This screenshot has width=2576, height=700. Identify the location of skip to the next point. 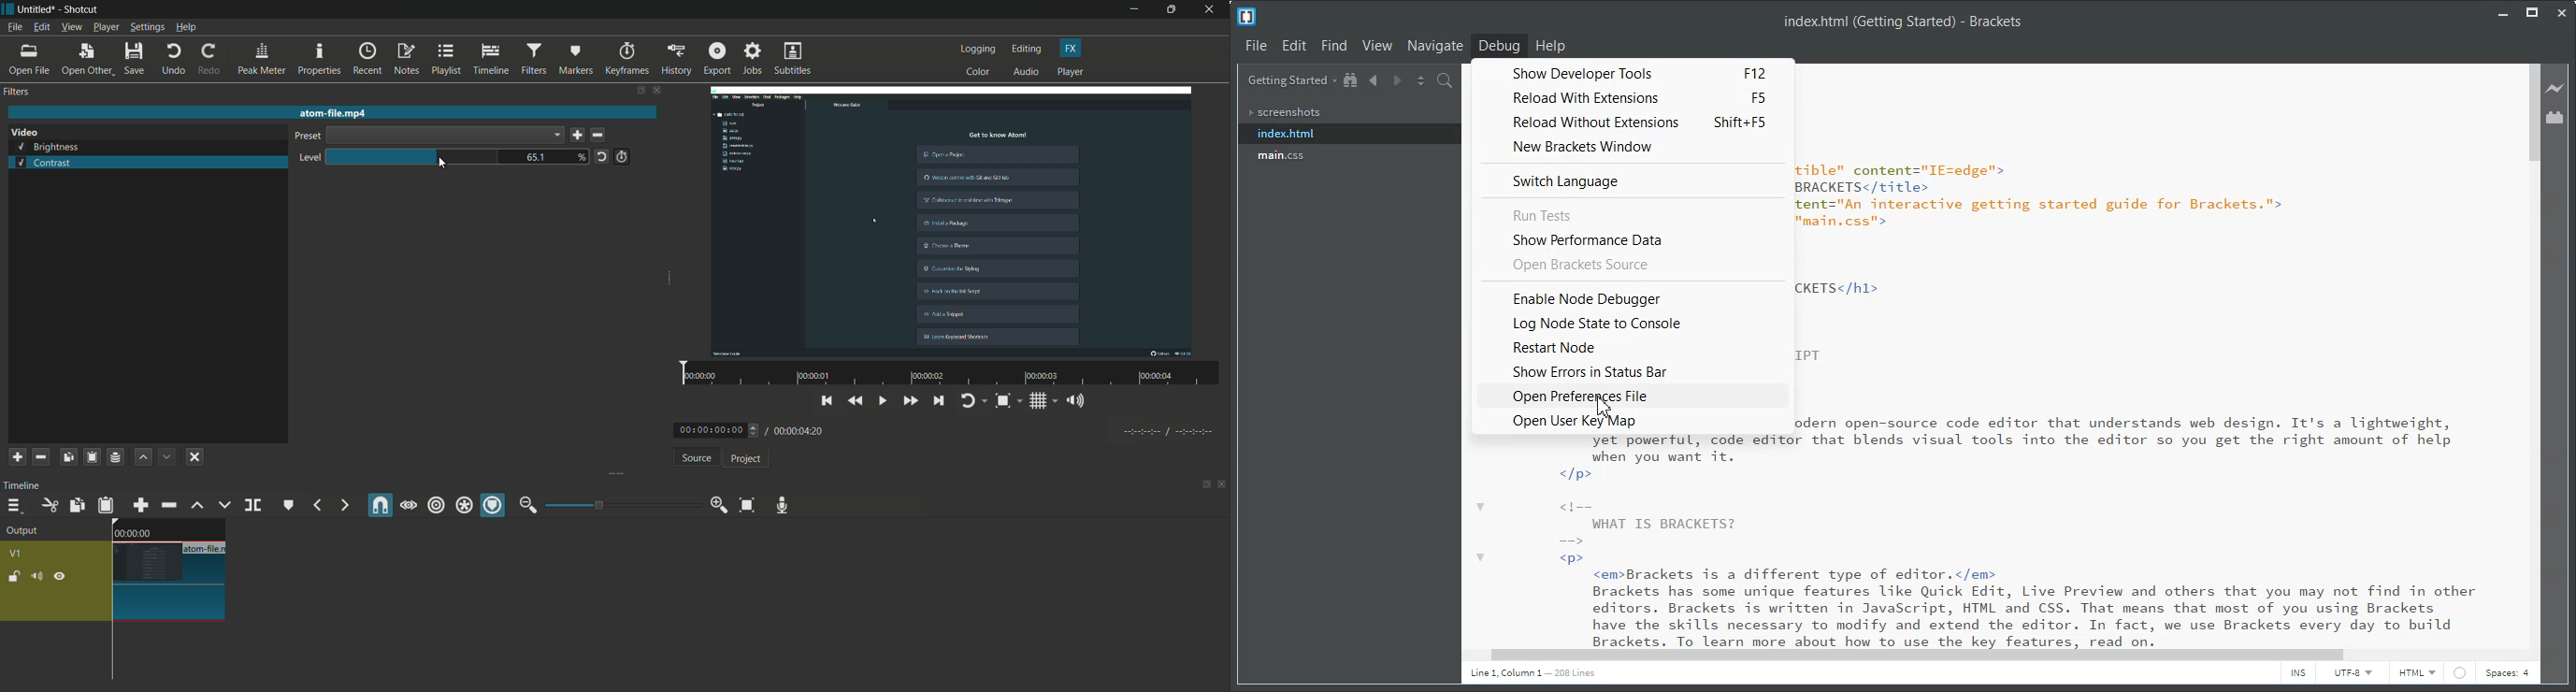
(939, 402).